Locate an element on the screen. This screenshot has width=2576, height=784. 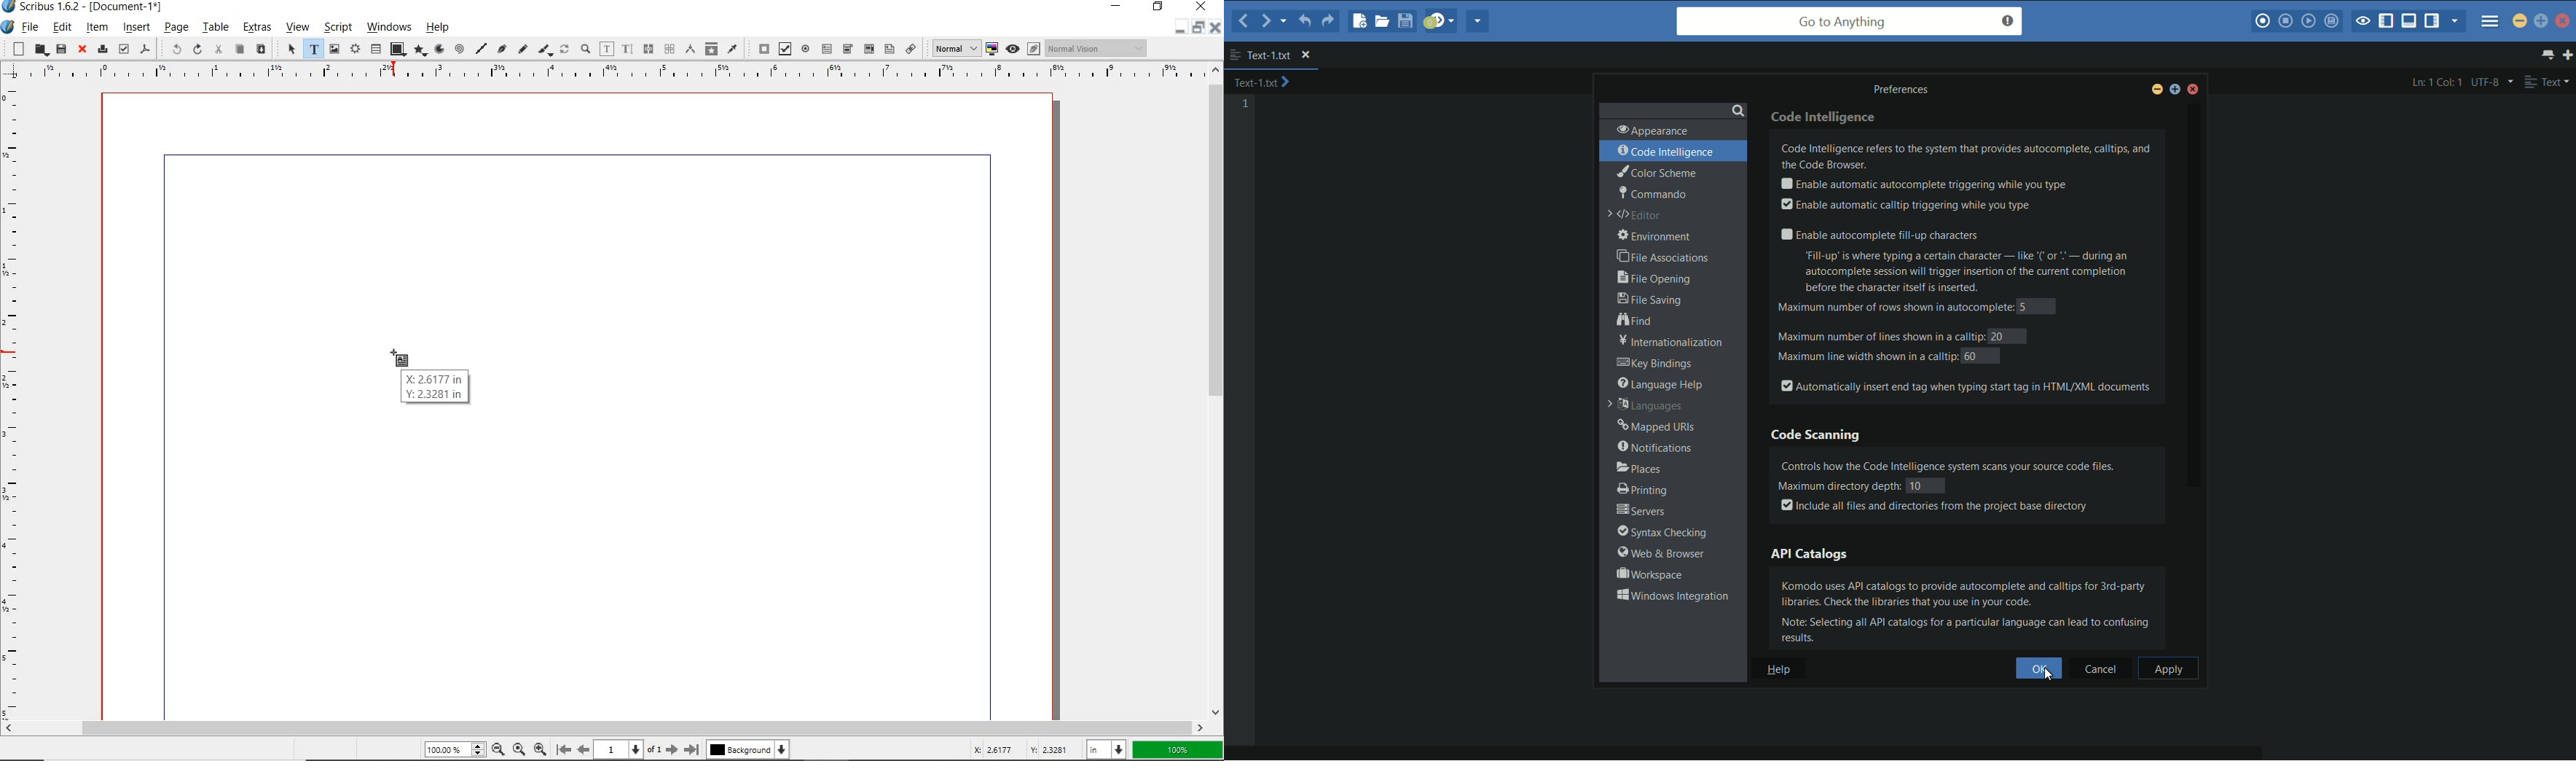
60 is located at coordinates (1971, 355).